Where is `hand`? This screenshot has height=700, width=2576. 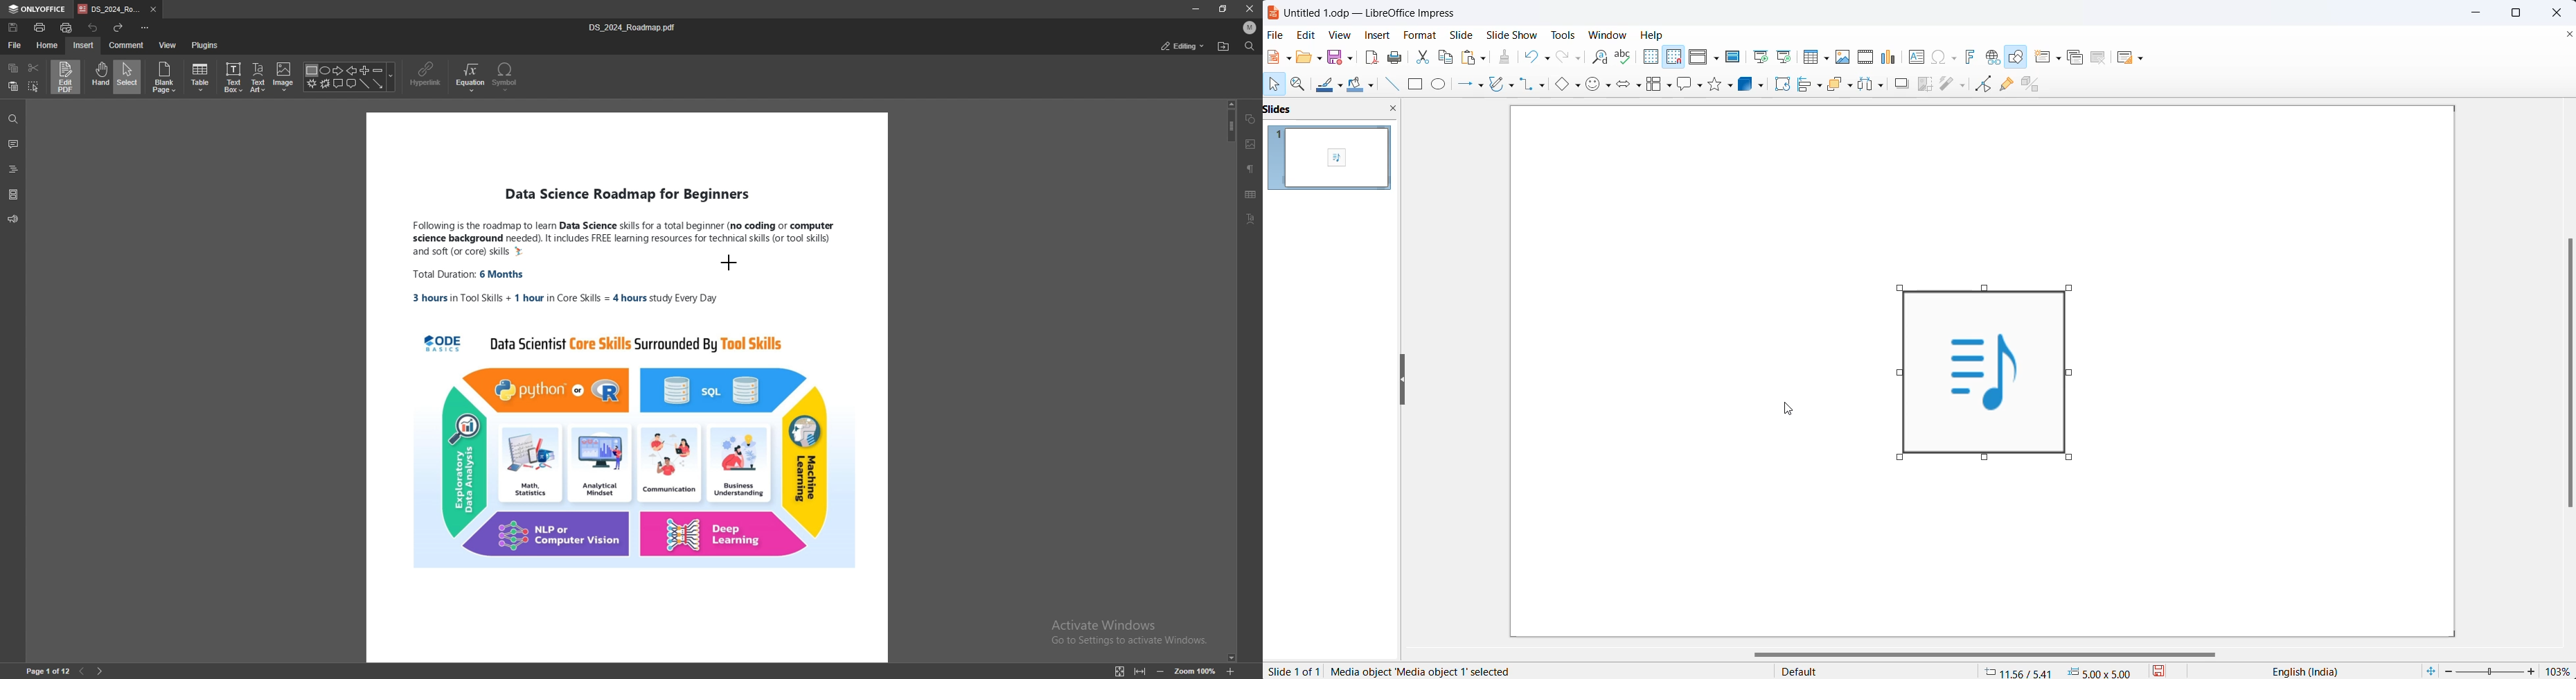 hand is located at coordinates (99, 77).